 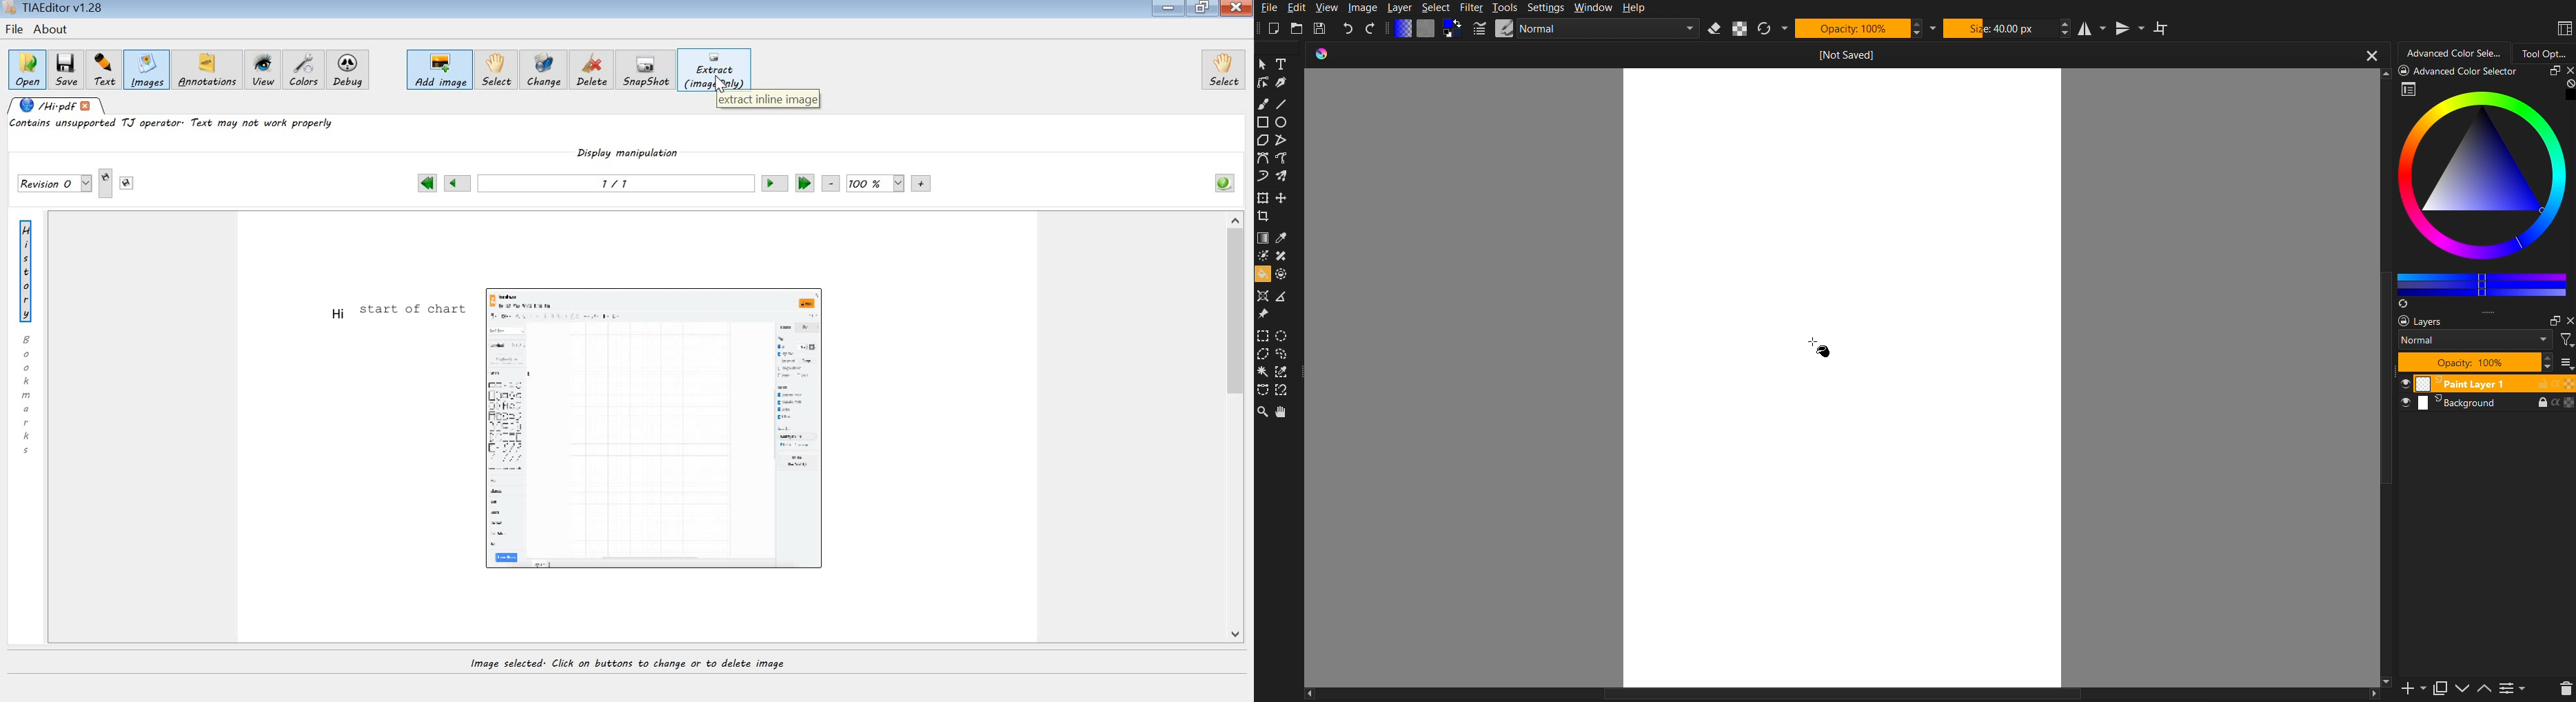 What do you see at coordinates (209, 71) in the screenshot?
I see `annotations` at bounding box center [209, 71].